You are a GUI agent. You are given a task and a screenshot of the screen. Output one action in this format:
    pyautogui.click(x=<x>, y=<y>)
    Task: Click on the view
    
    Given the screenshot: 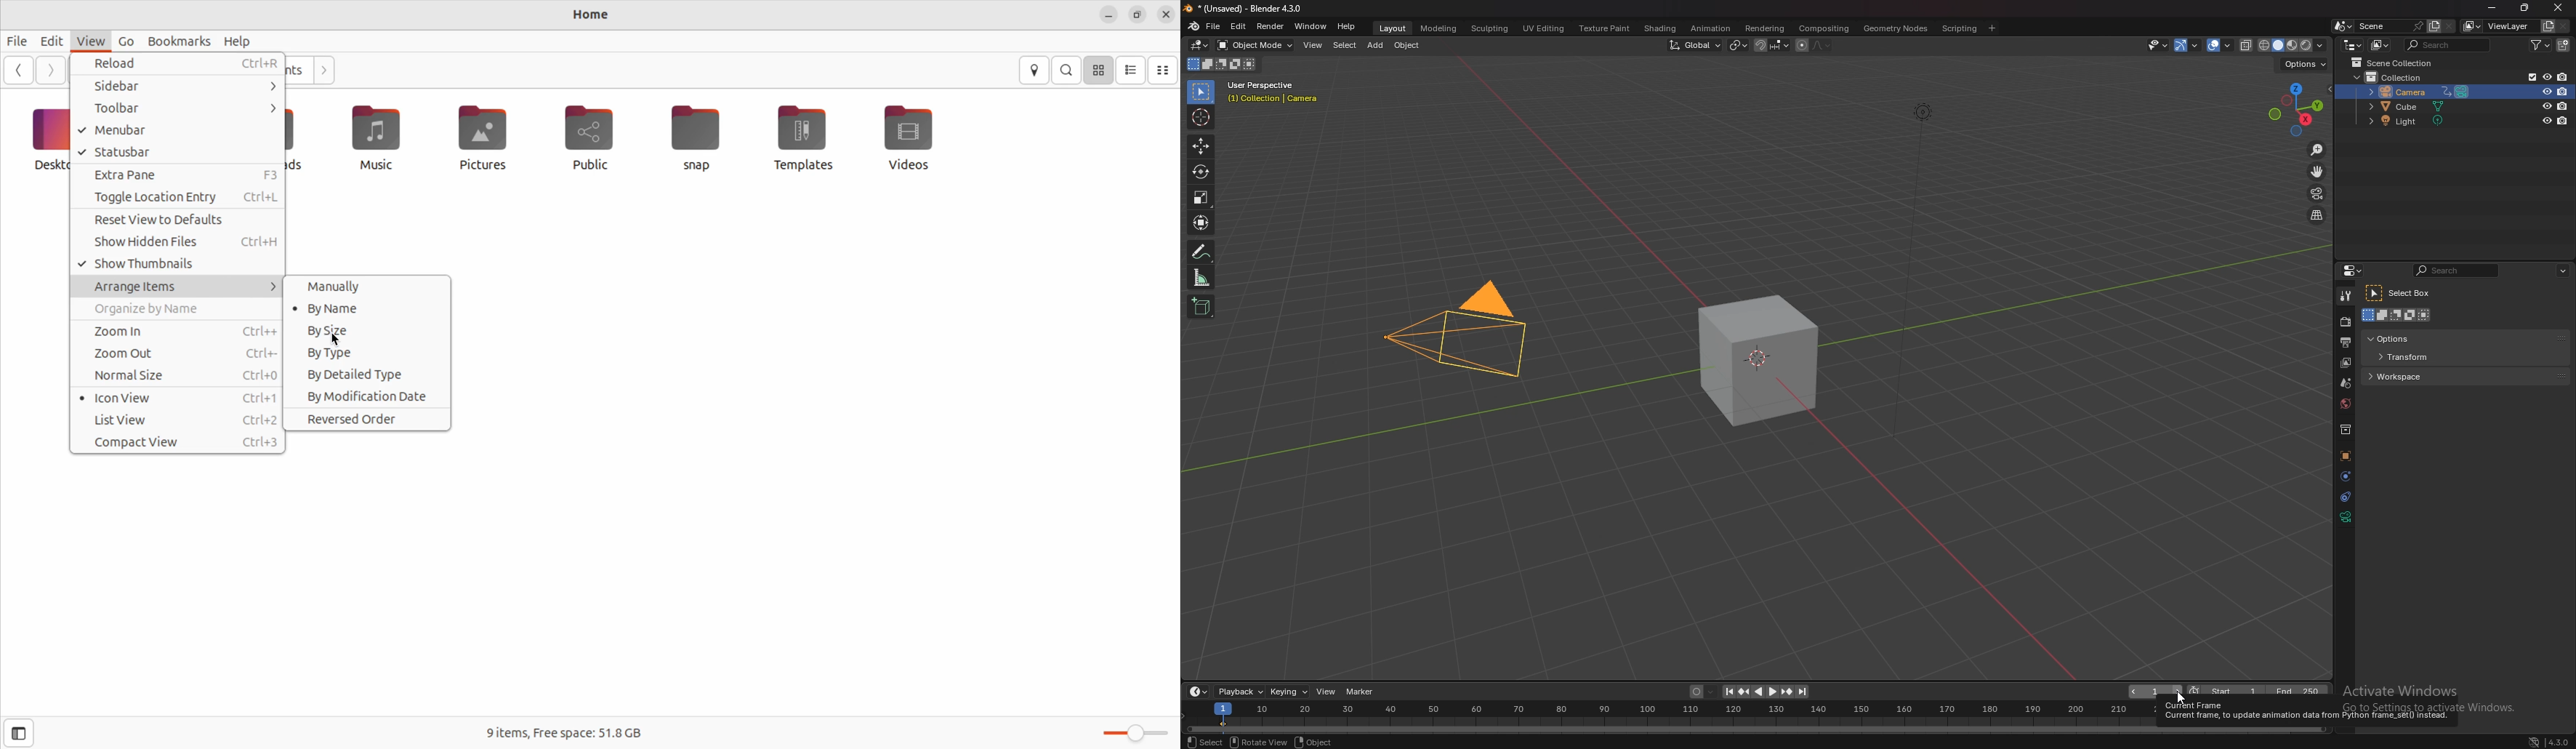 What is the action you would take?
    pyautogui.click(x=1325, y=692)
    